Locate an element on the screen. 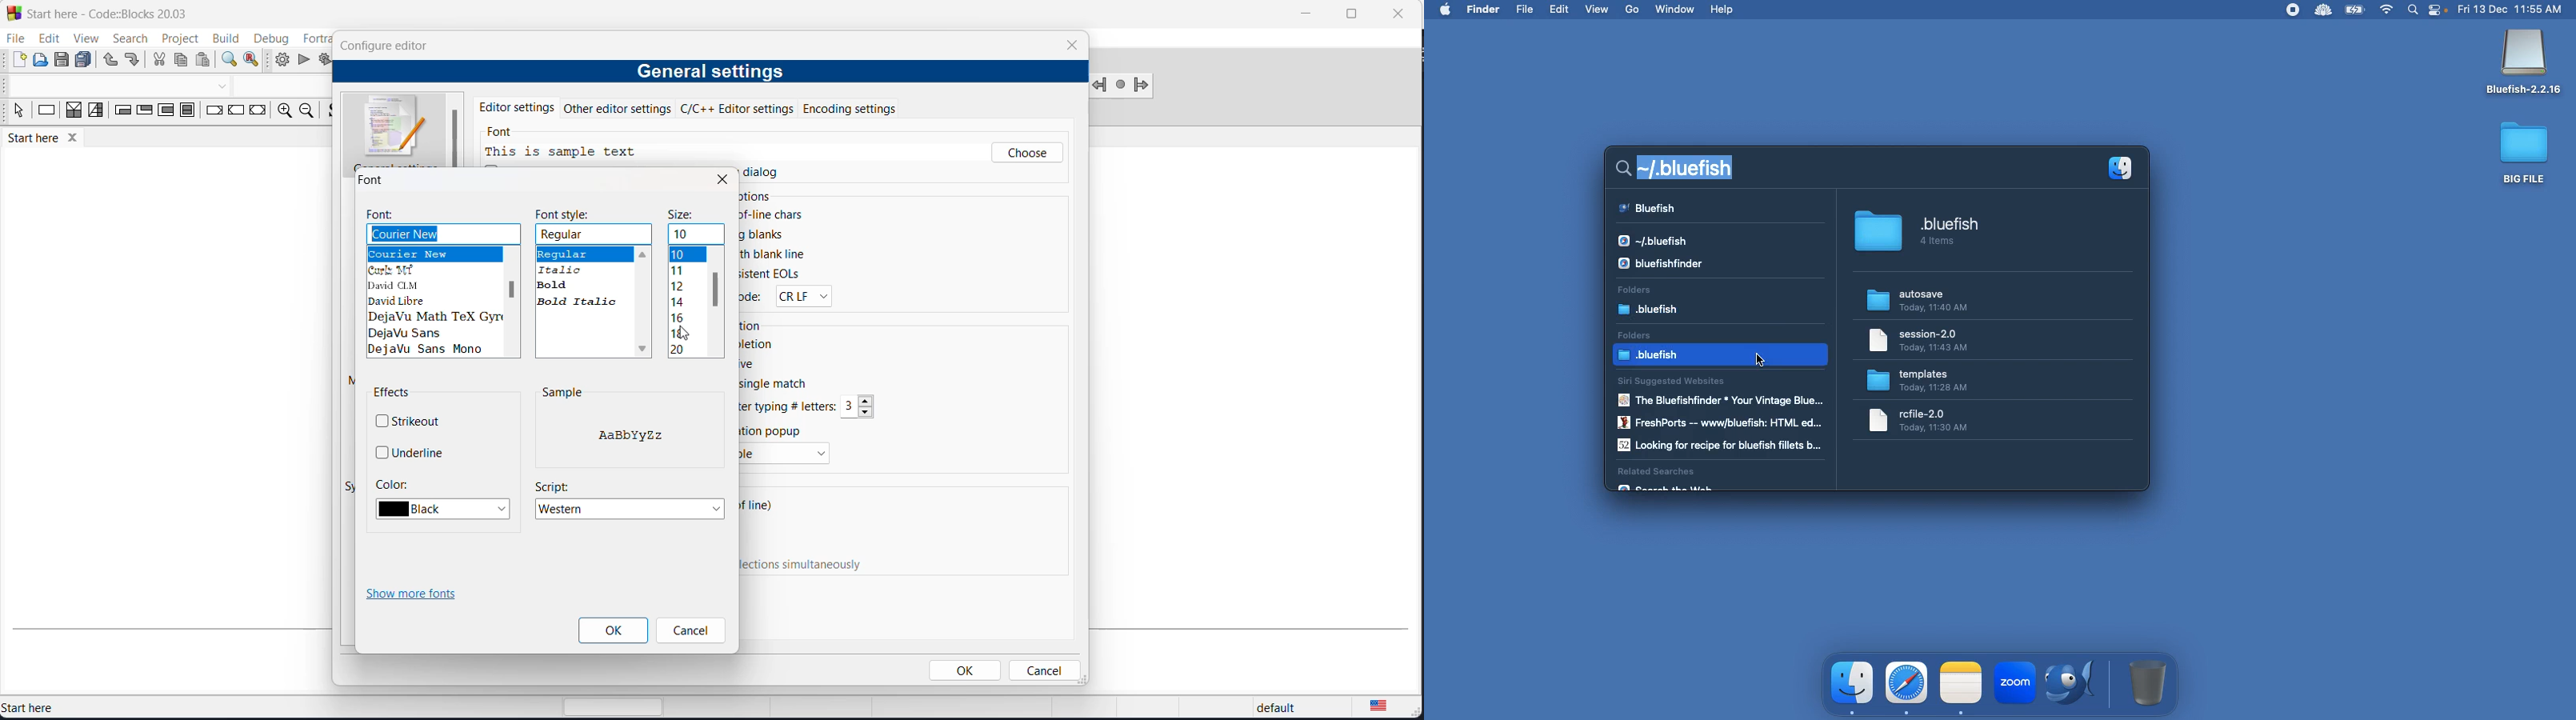 The height and width of the screenshot is (728, 2576). search is located at coordinates (124, 39).